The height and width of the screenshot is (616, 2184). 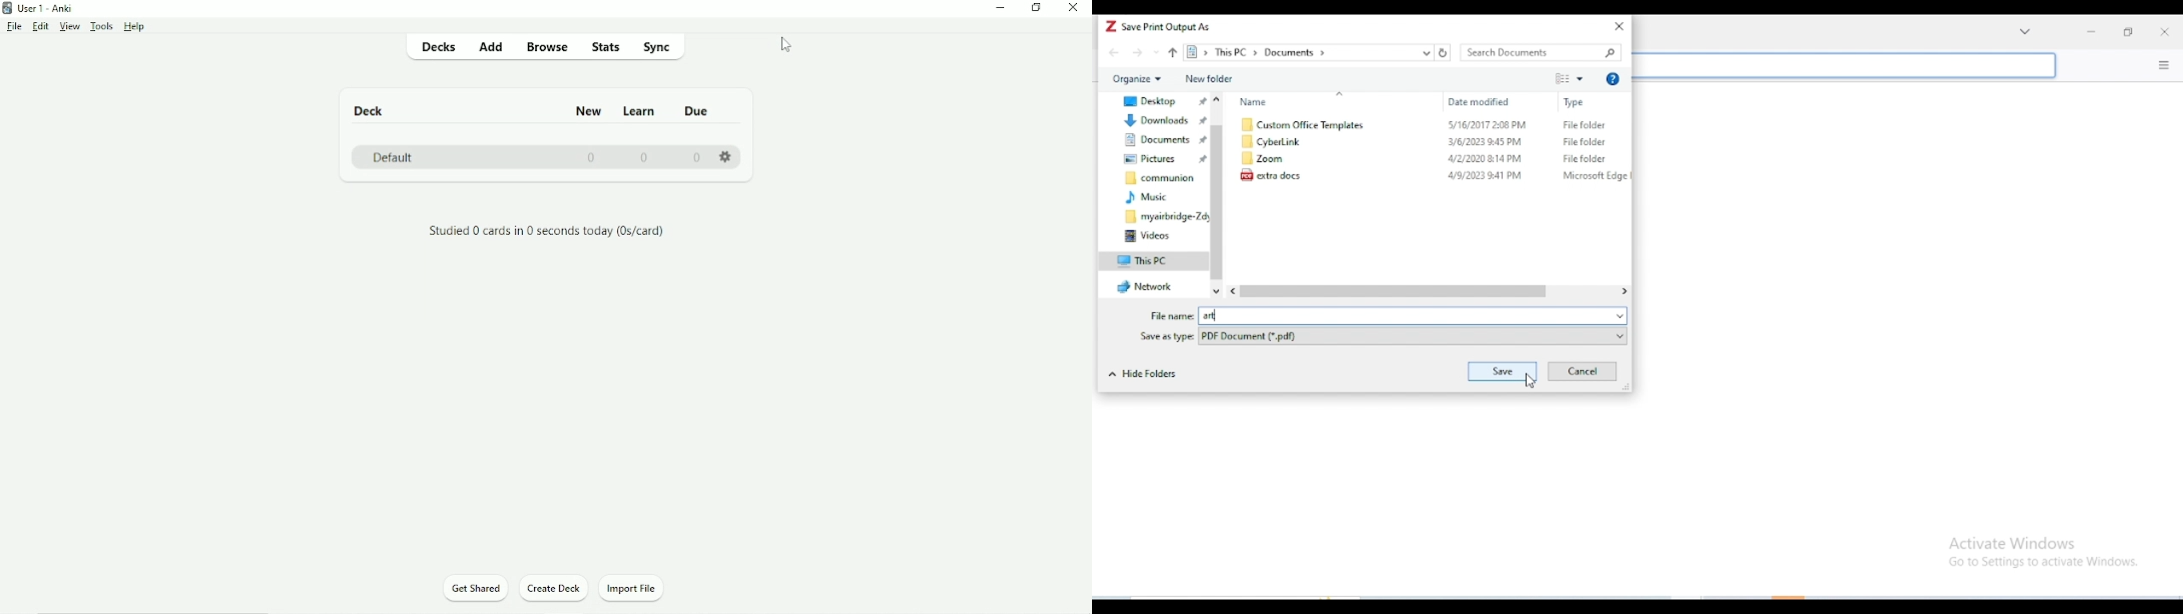 What do you see at coordinates (1586, 142) in the screenshot?
I see `File folder` at bounding box center [1586, 142].